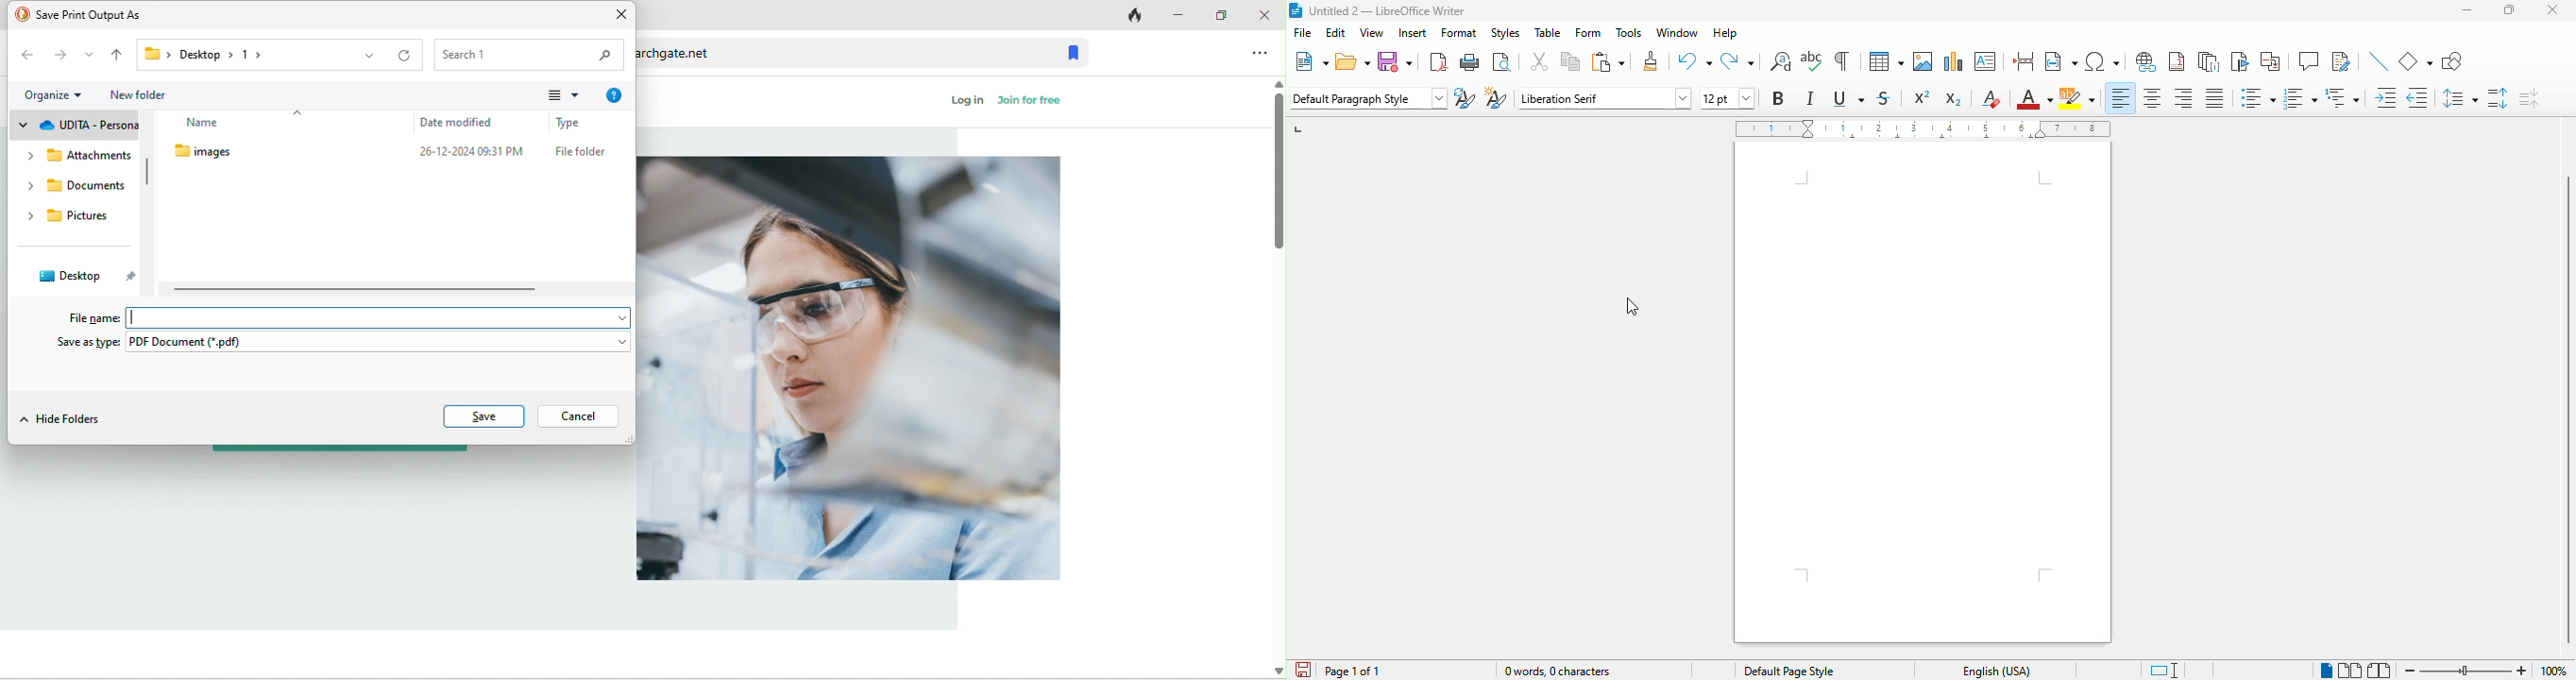 The image size is (2576, 700). Describe the element at coordinates (2522, 671) in the screenshot. I see `zoom in` at that location.